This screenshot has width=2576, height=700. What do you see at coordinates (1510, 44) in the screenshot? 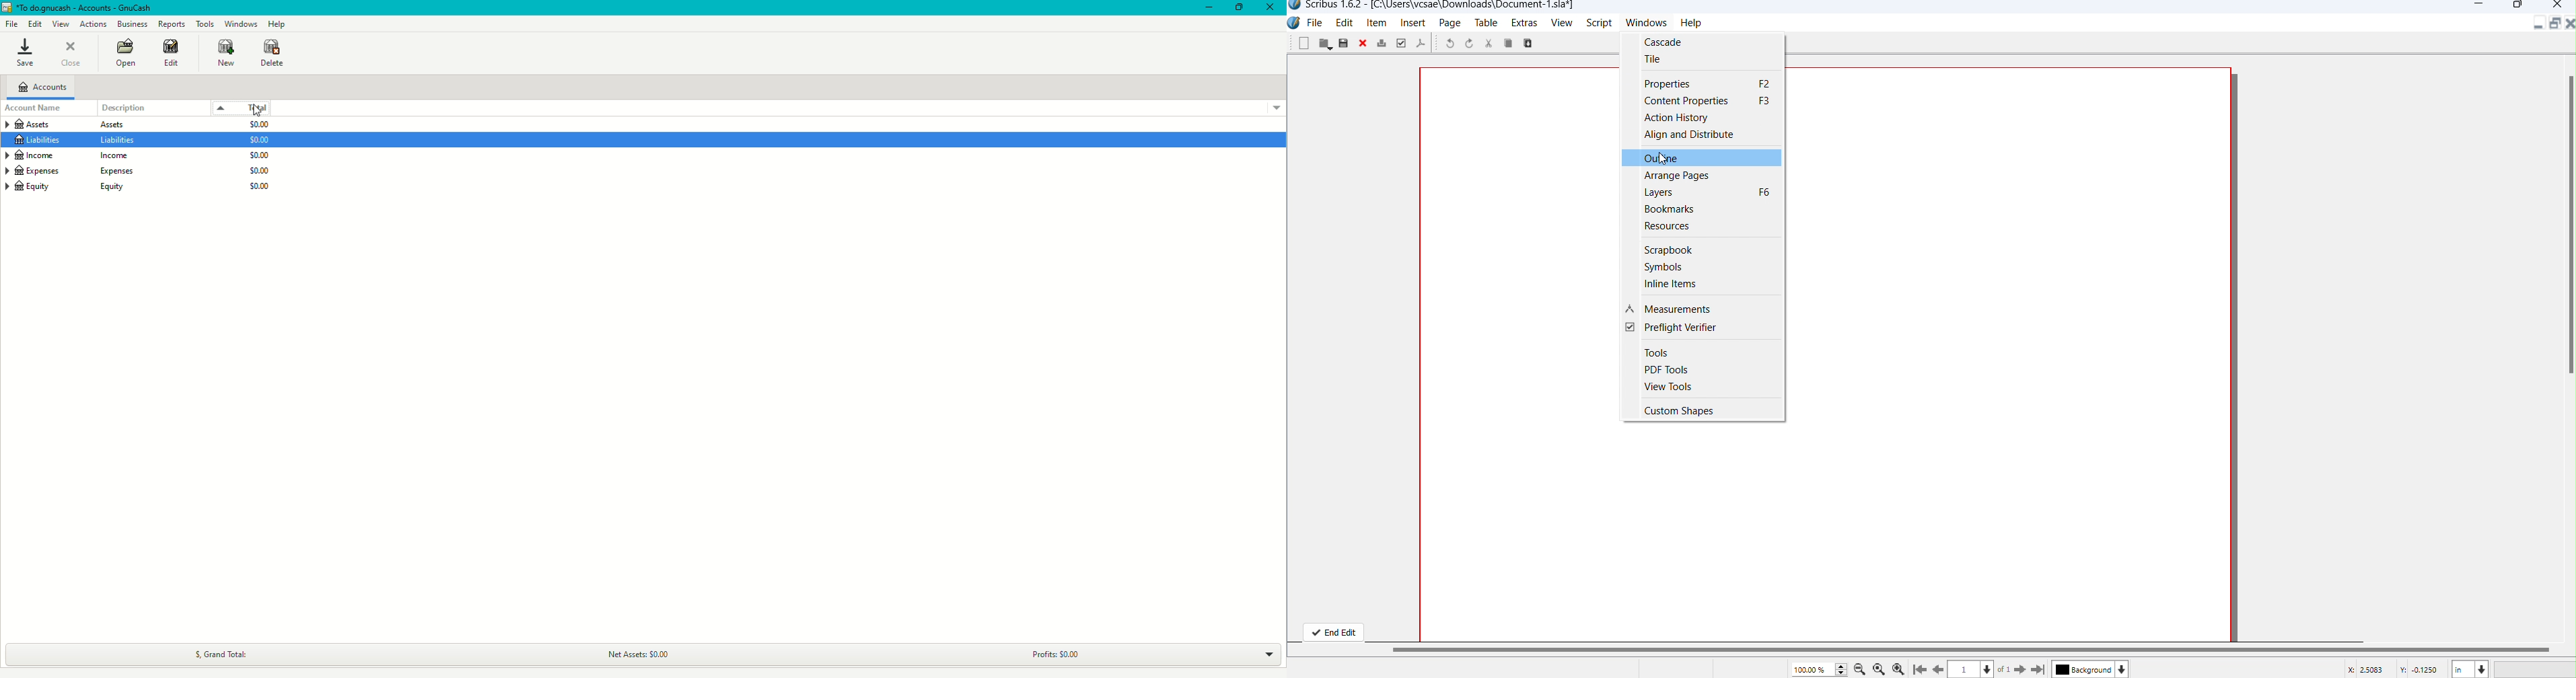
I see `` at bounding box center [1510, 44].